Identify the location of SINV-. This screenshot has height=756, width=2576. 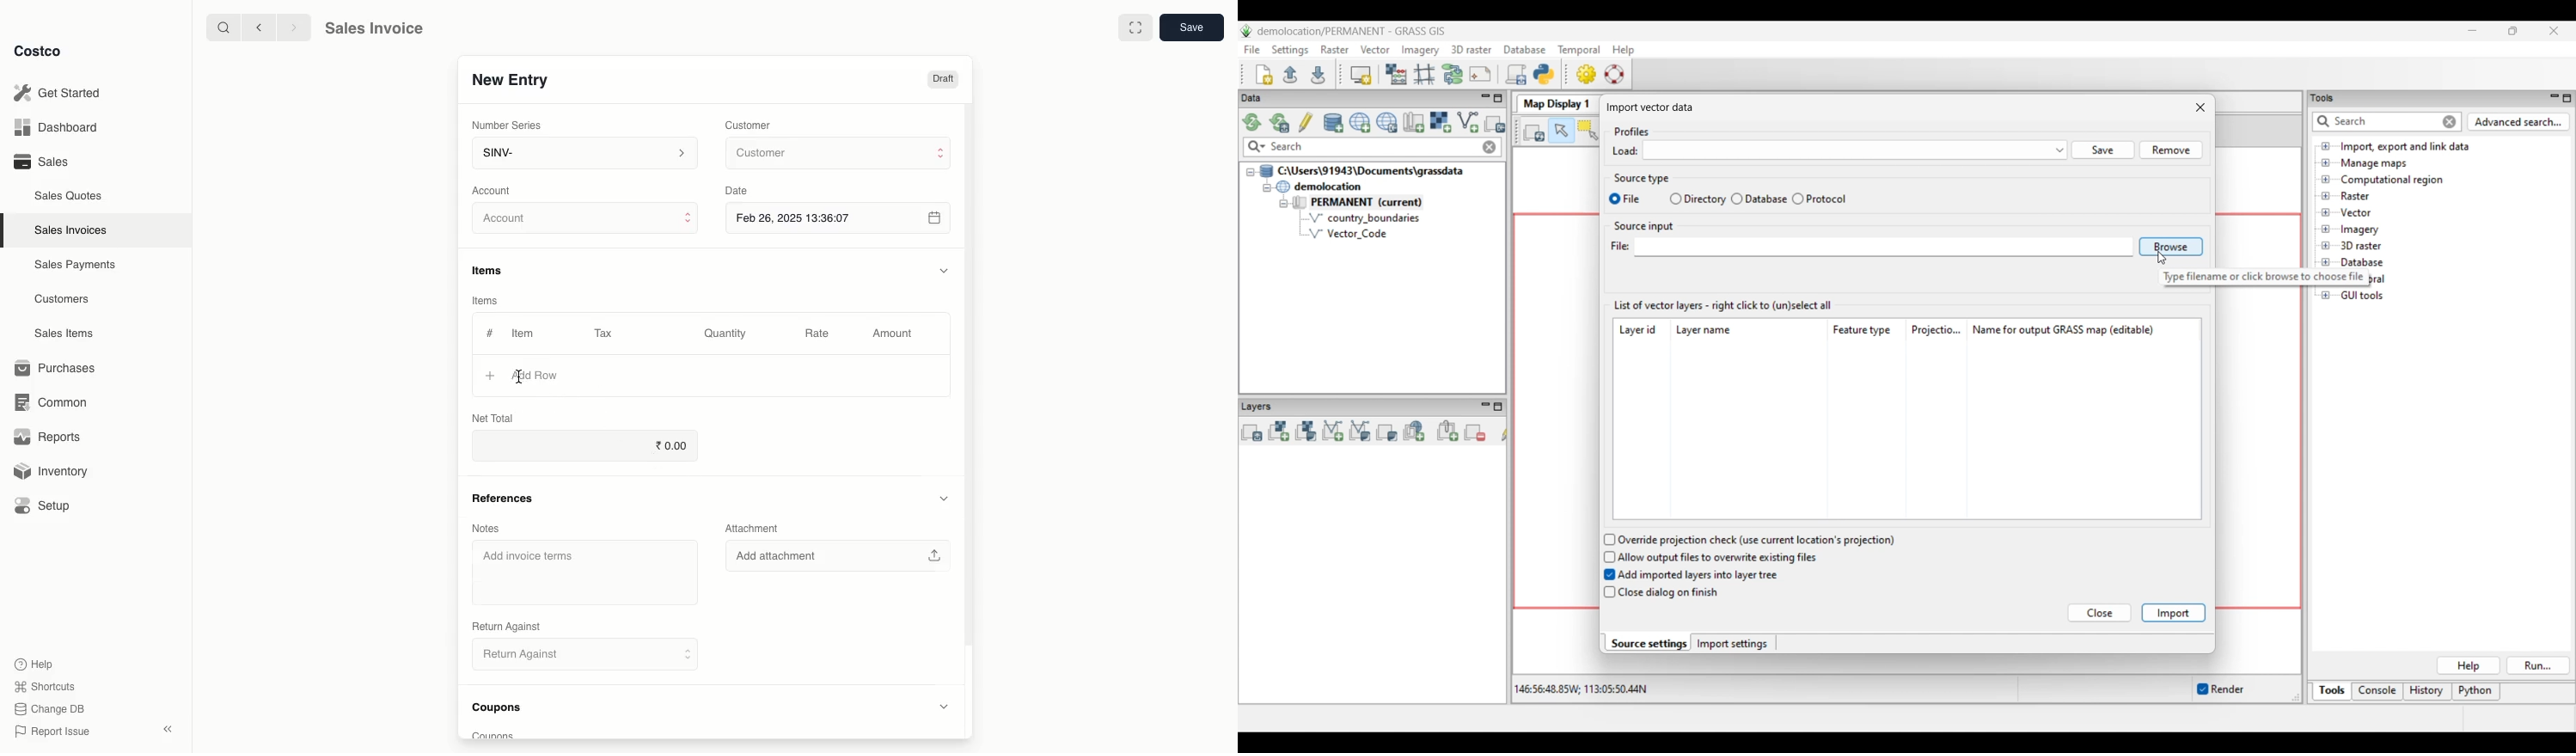
(584, 155).